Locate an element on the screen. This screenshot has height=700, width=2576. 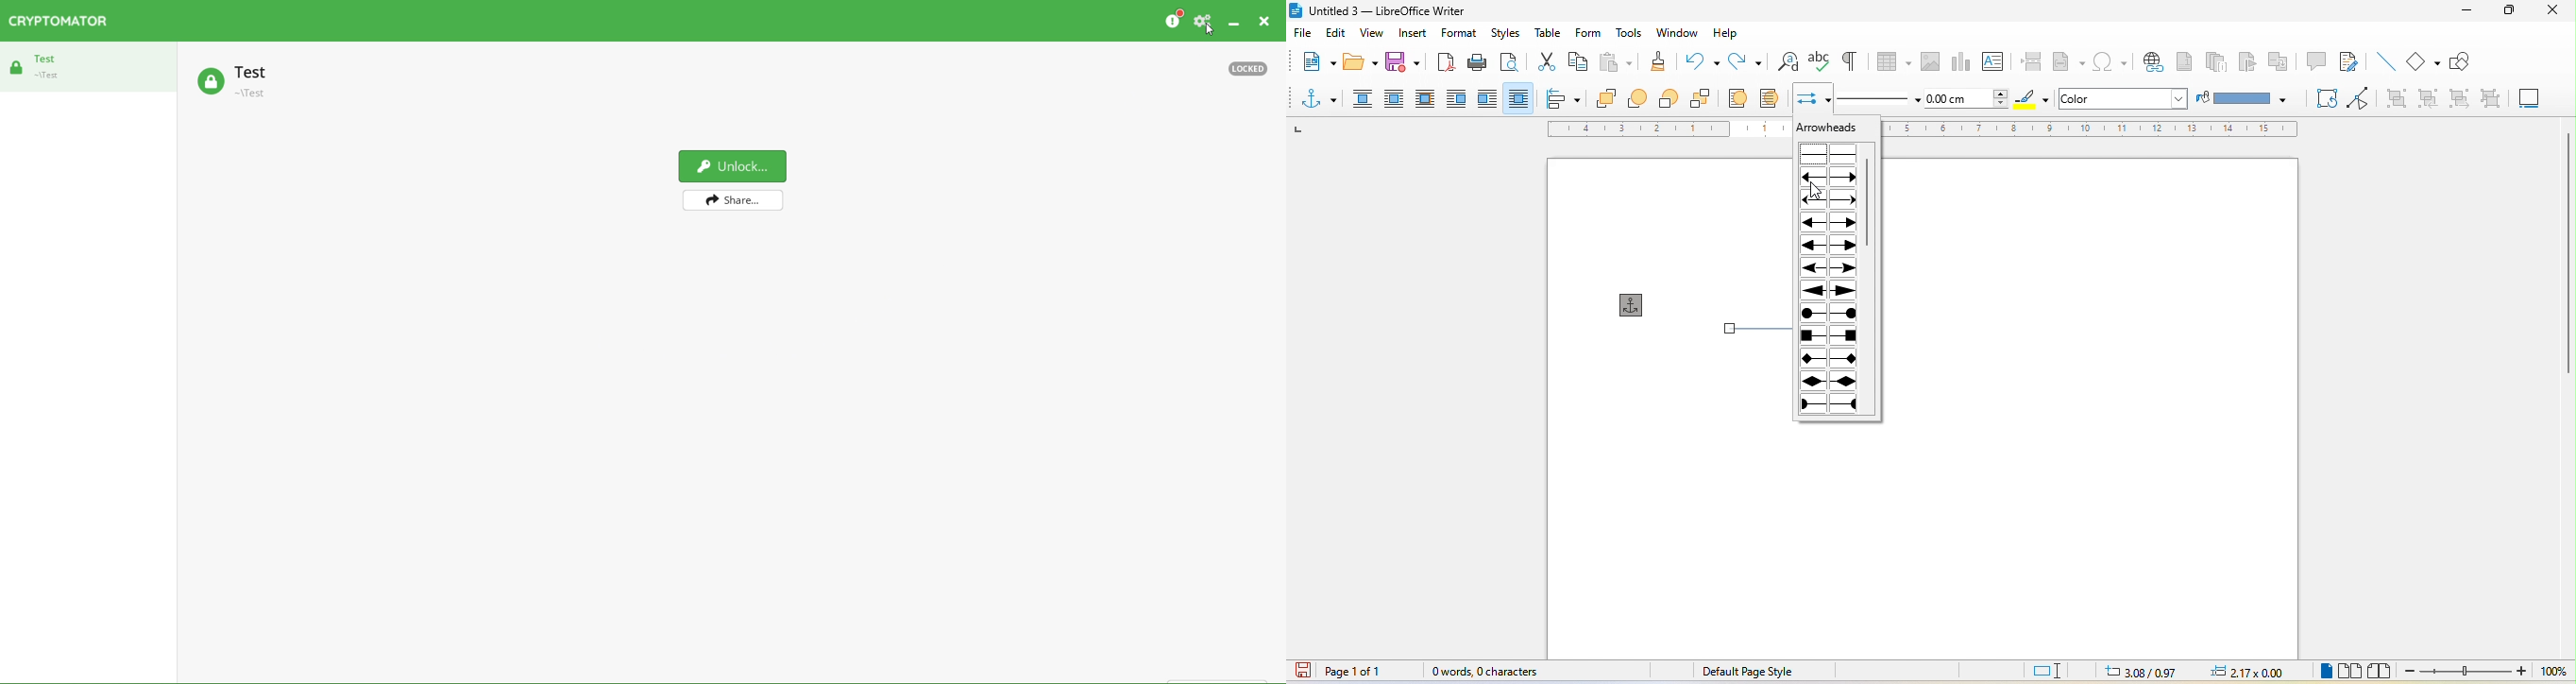
arrow large is located at coordinates (1832, 291).